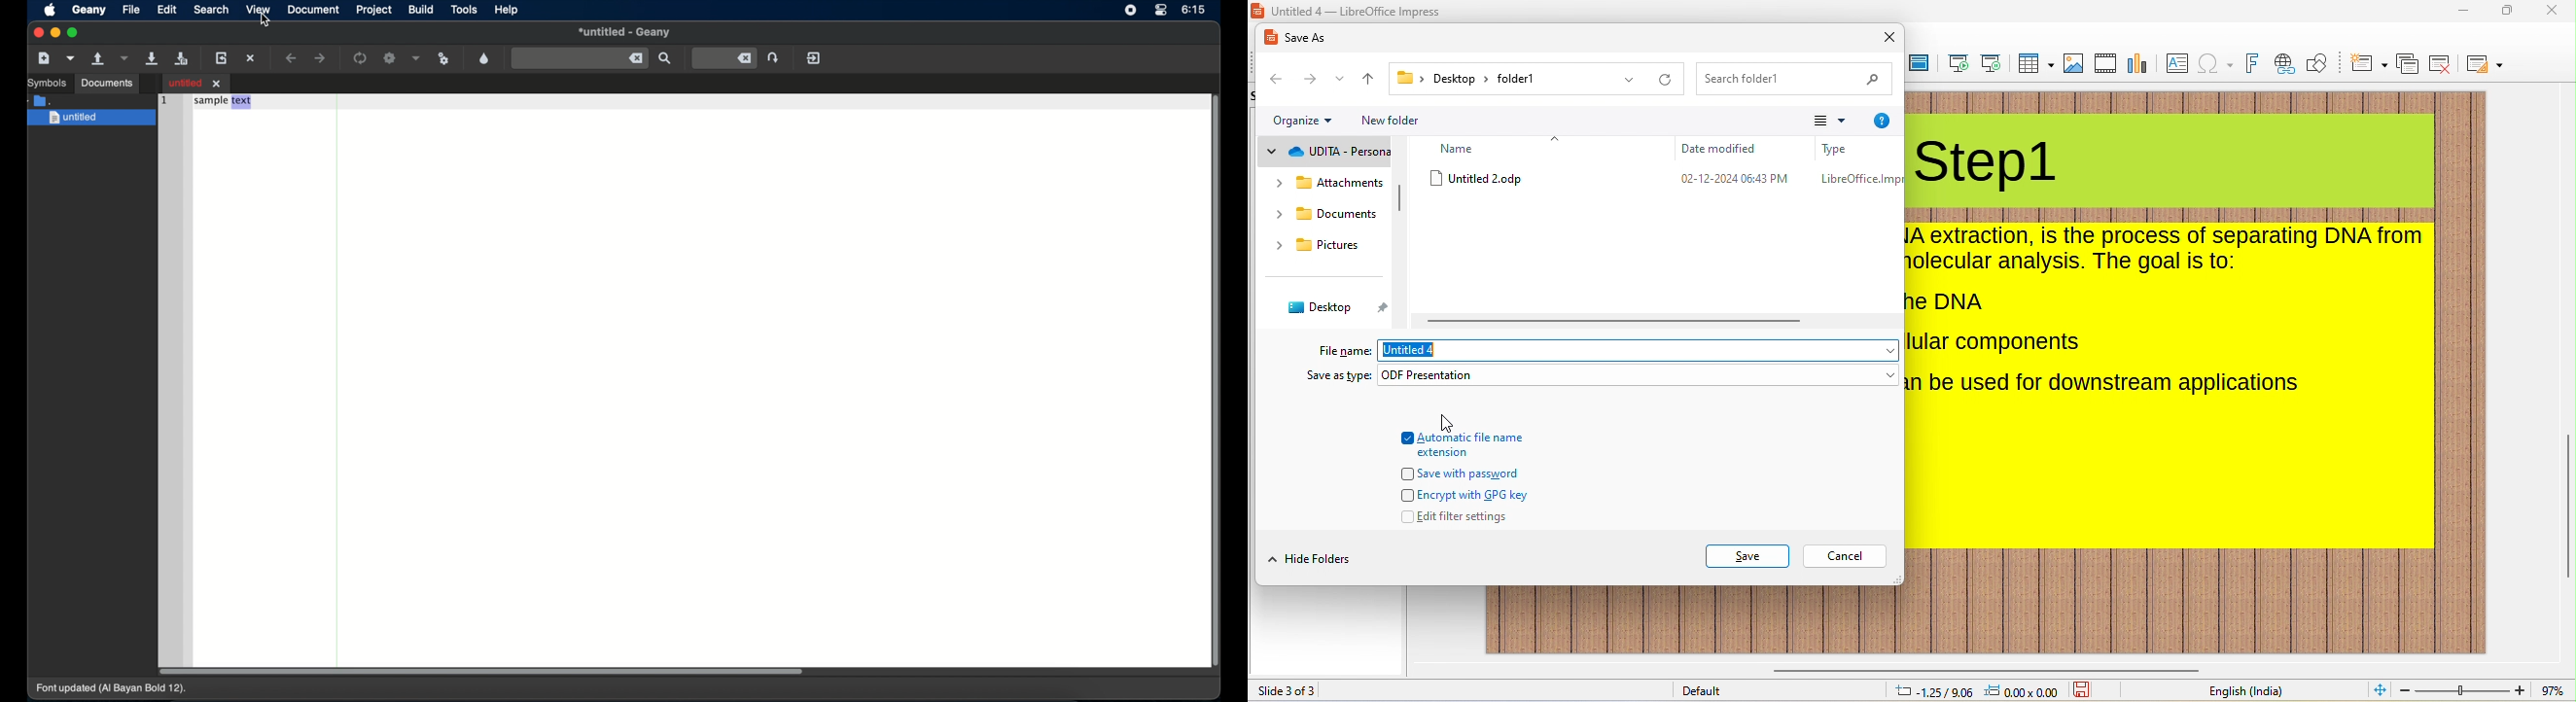 The height and width of the screenshot is (728, 2576). I want to click on forward, so click(1310, 77).